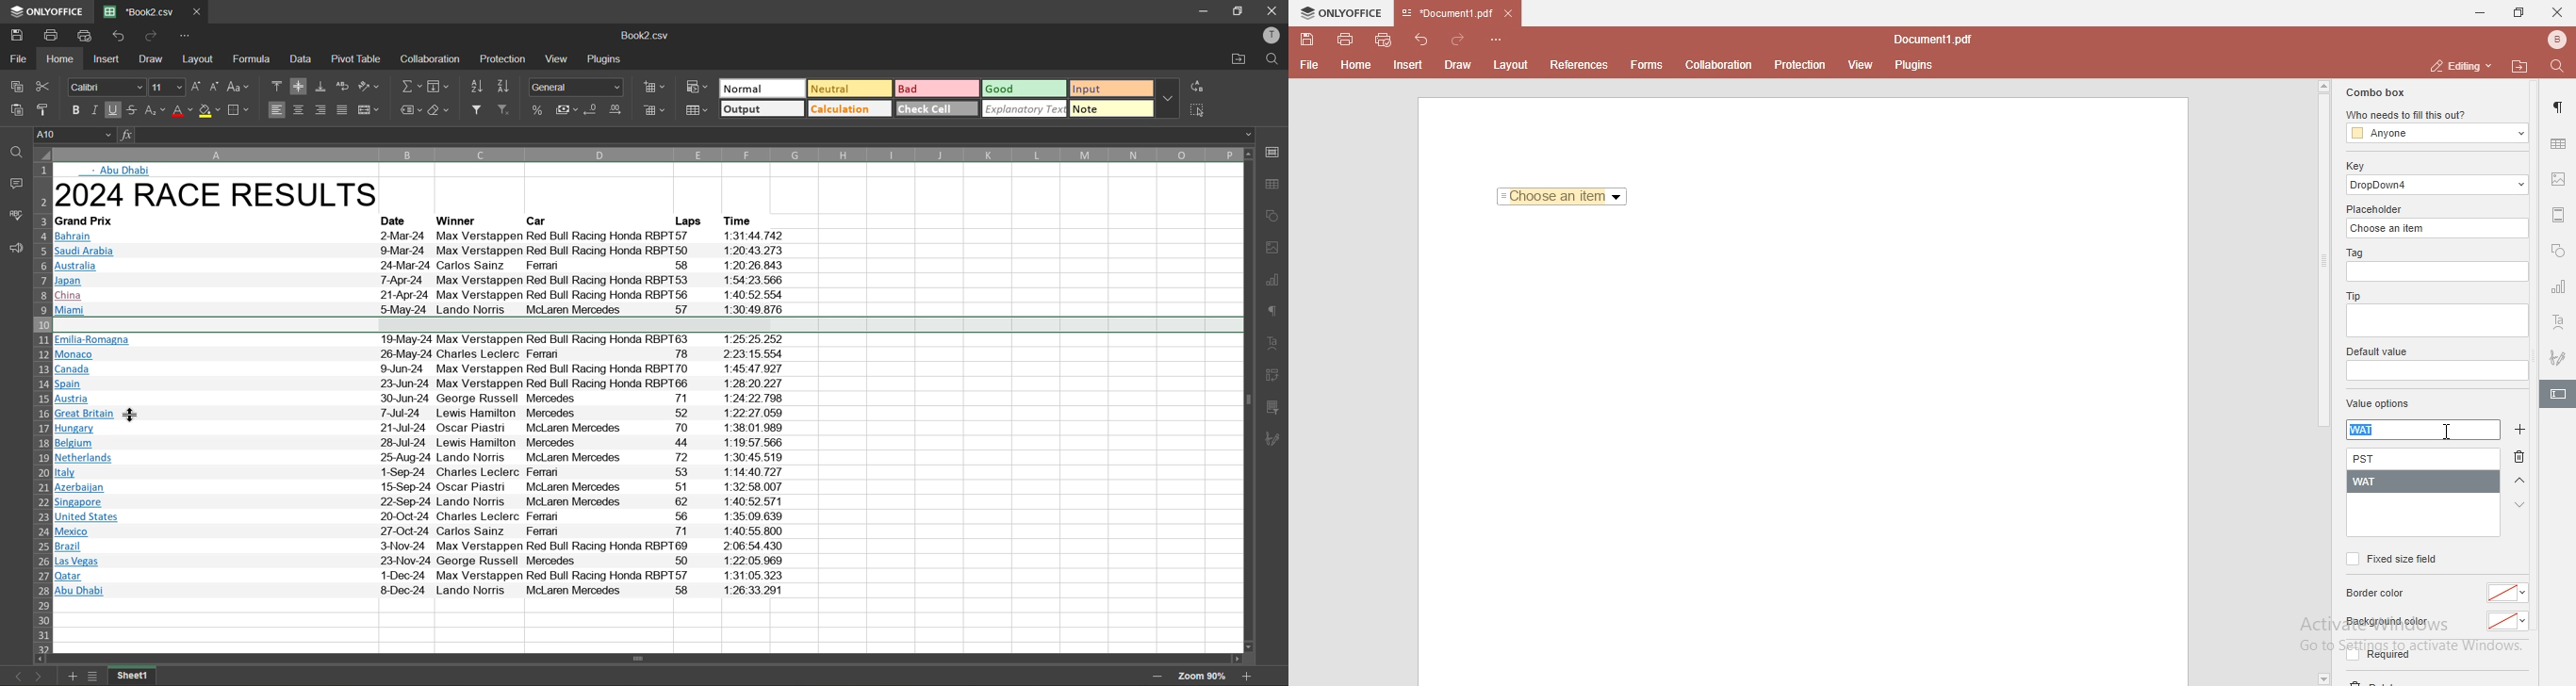  I want to click on signature, so click(2559, 354).